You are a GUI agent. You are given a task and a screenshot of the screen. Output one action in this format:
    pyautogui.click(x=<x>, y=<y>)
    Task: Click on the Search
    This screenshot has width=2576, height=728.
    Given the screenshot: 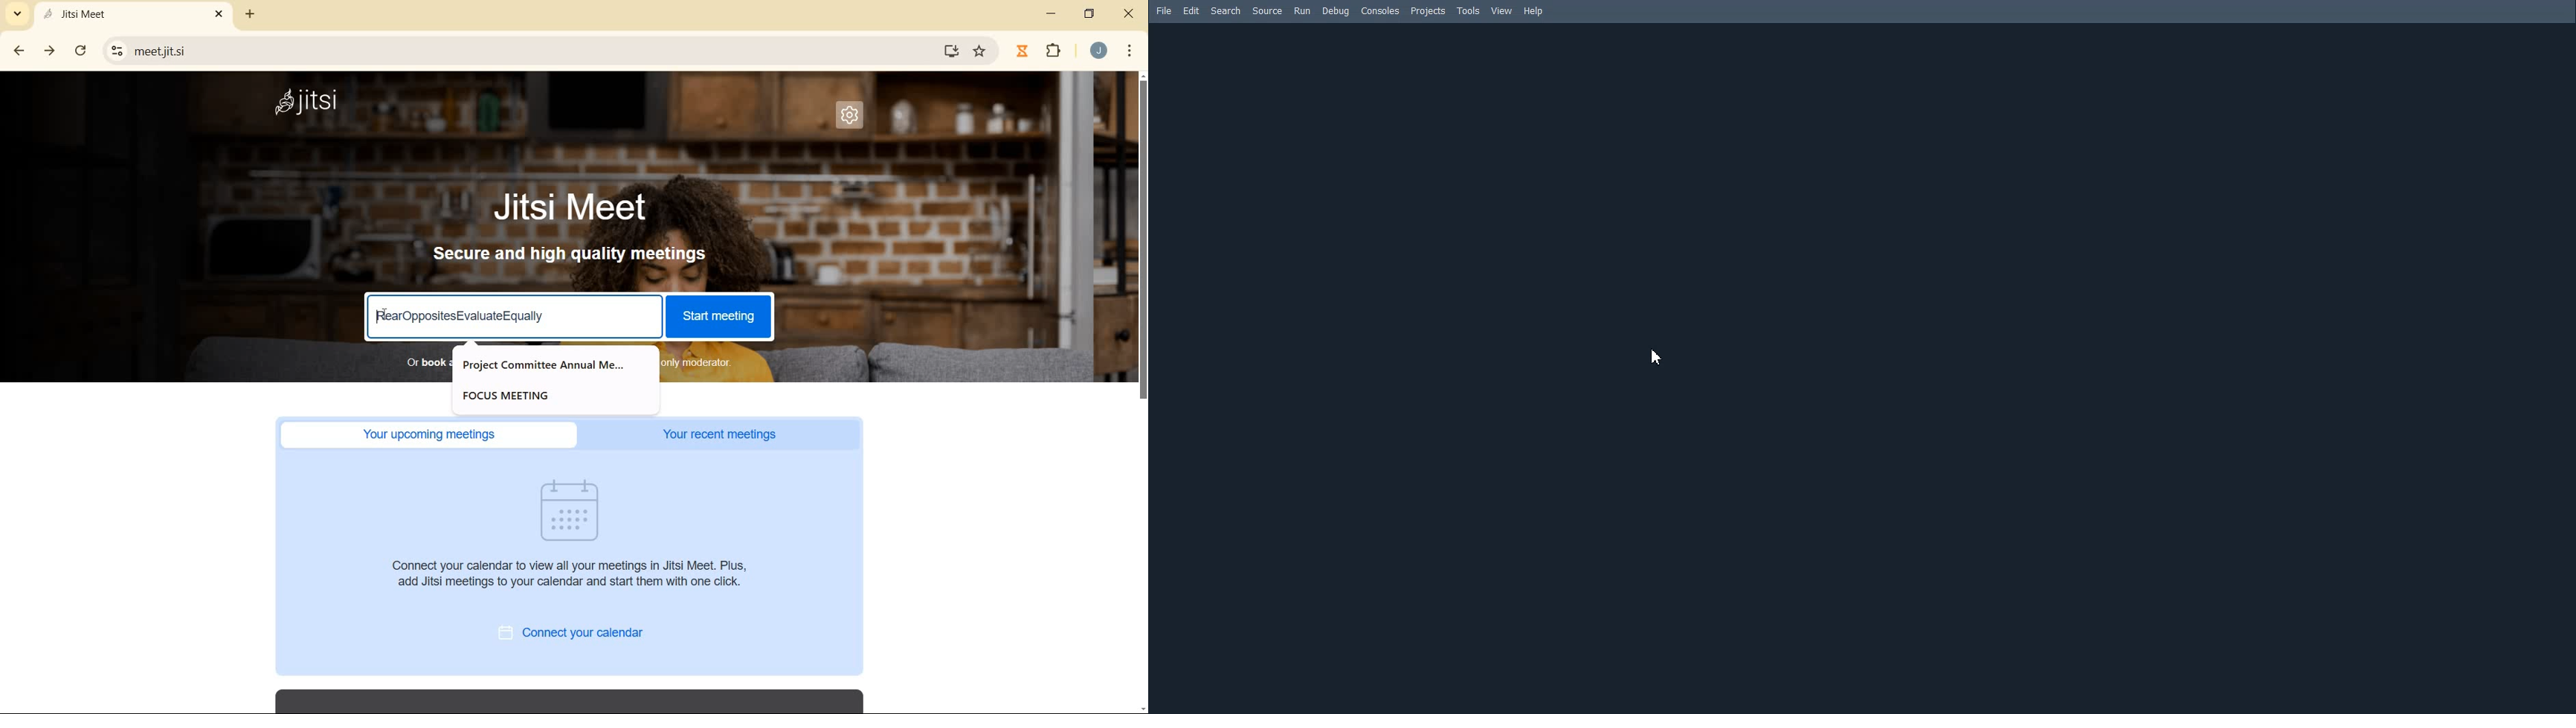 What is the action you would take?
    pyautogui.click(x=1226, y=11)
    